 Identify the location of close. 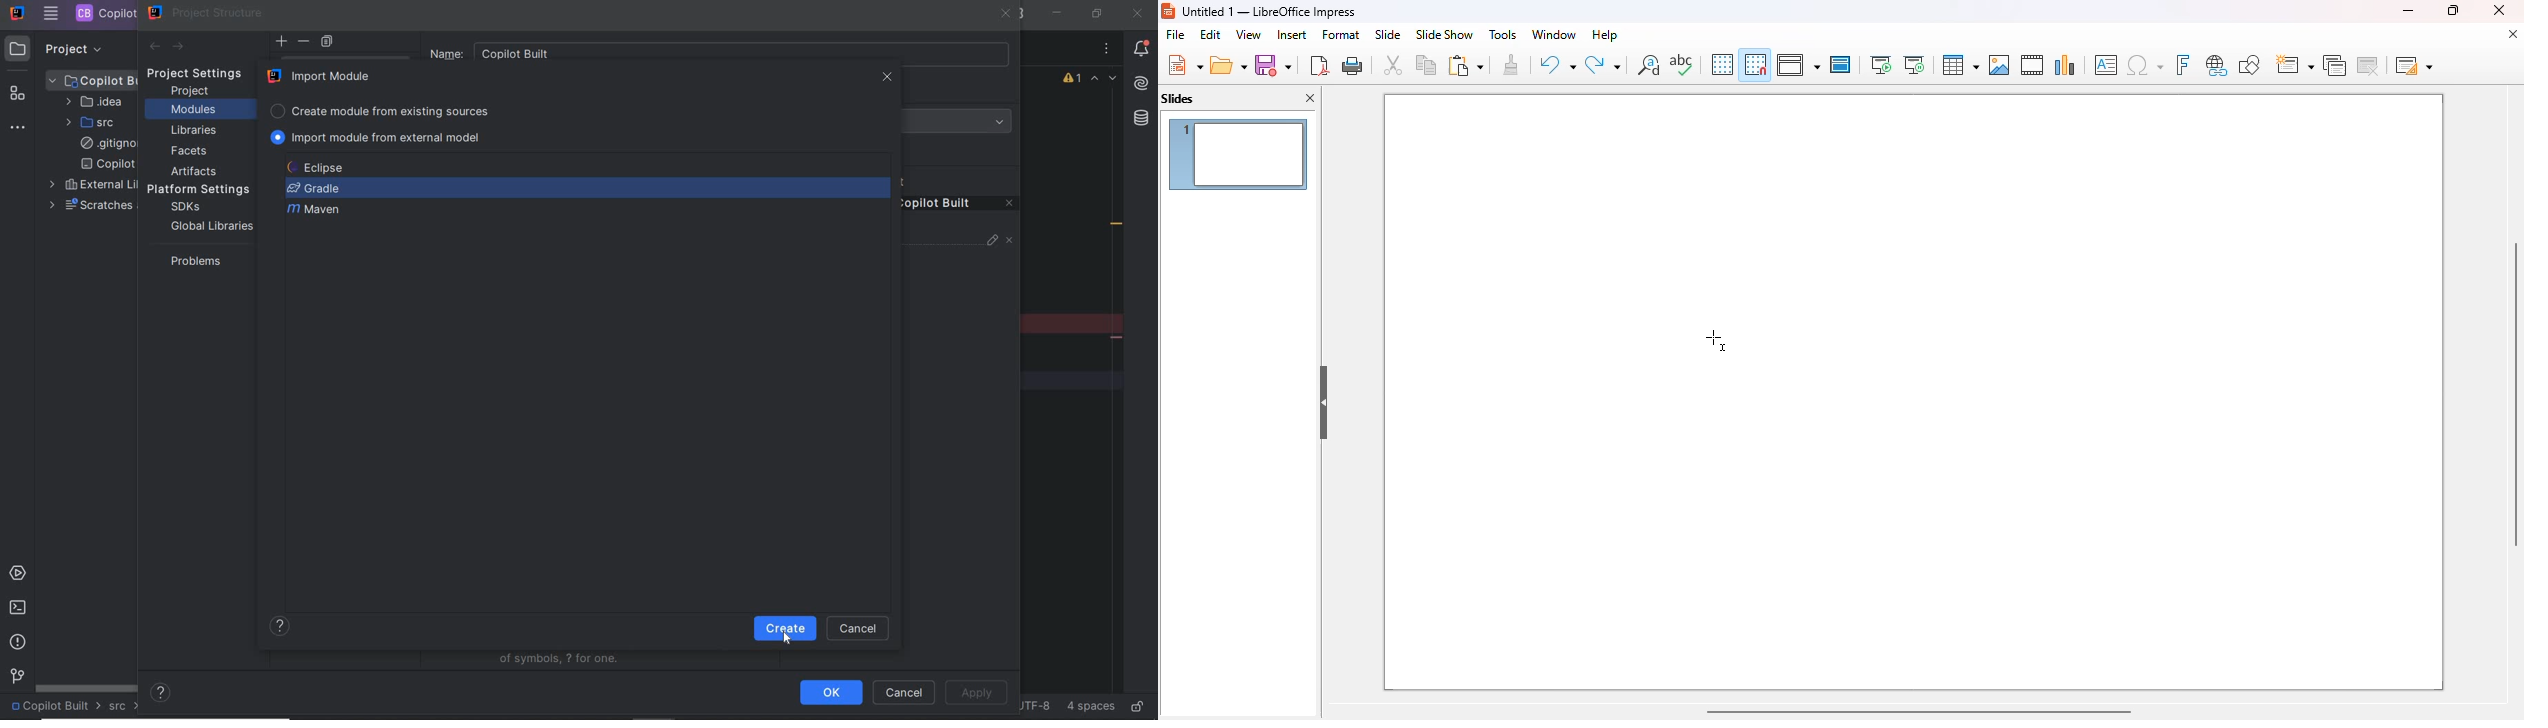
(2499, 10).